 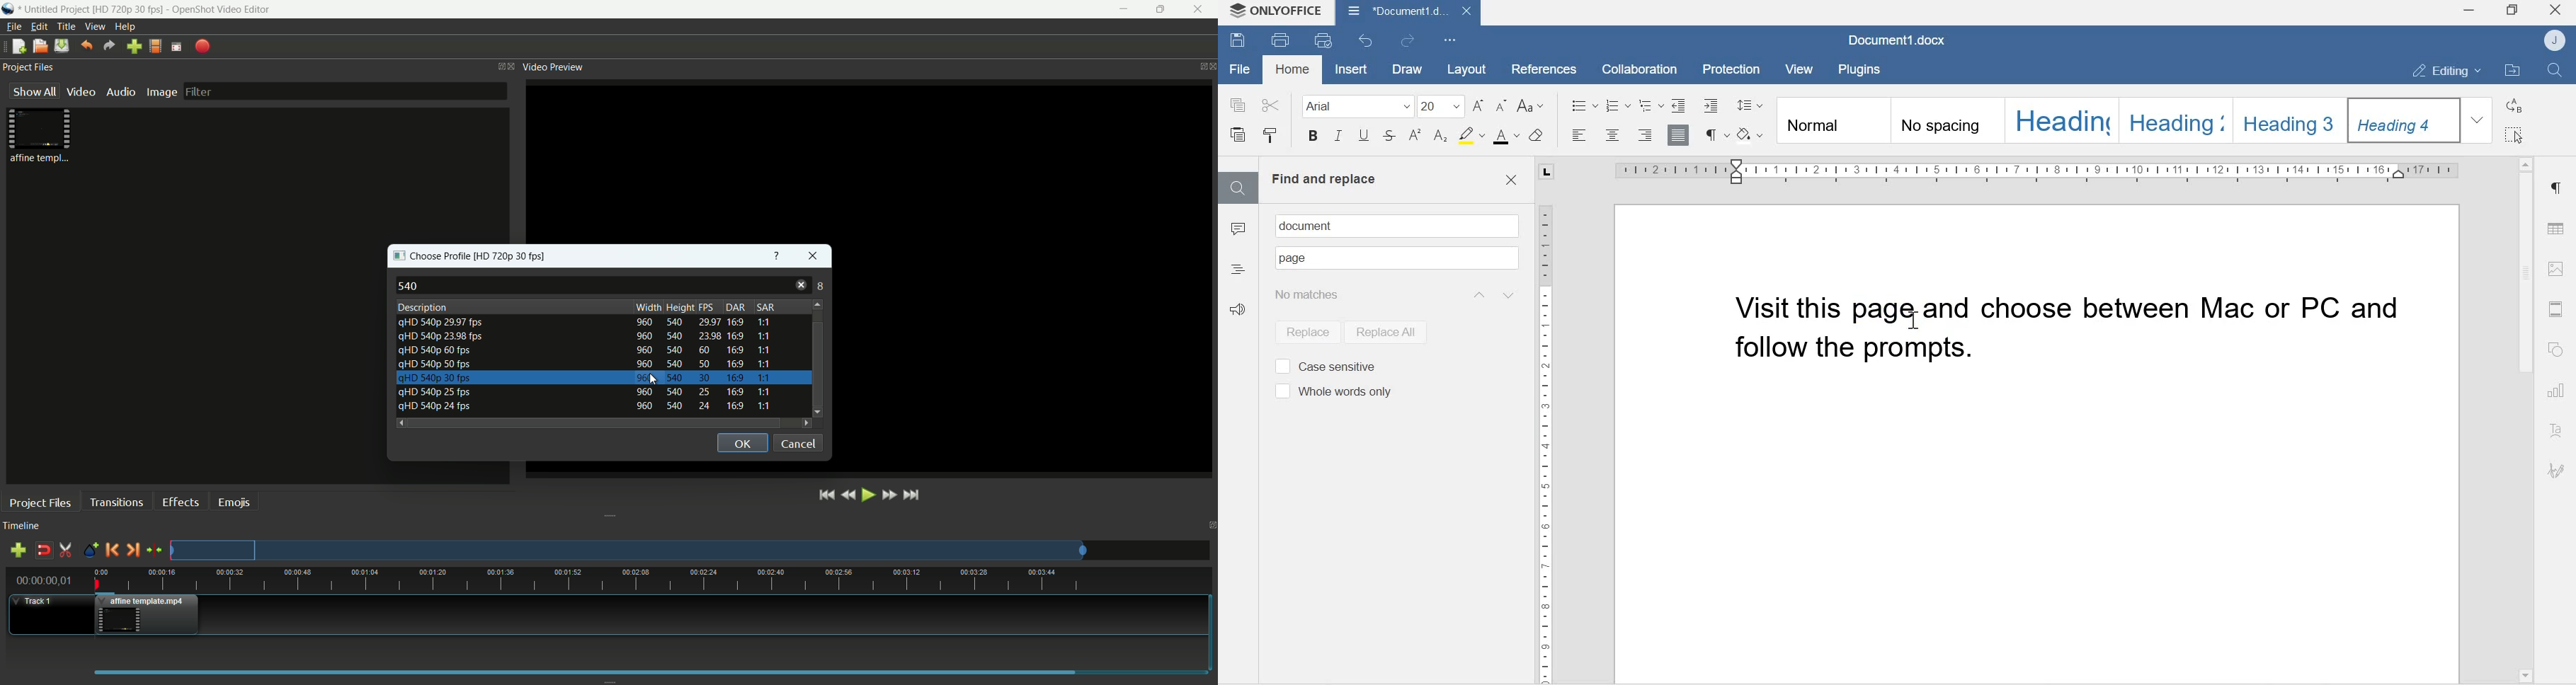 What do you see at coordinates (81, 91) in the screenshot?
I see `video` at bounding box center [81, 91].